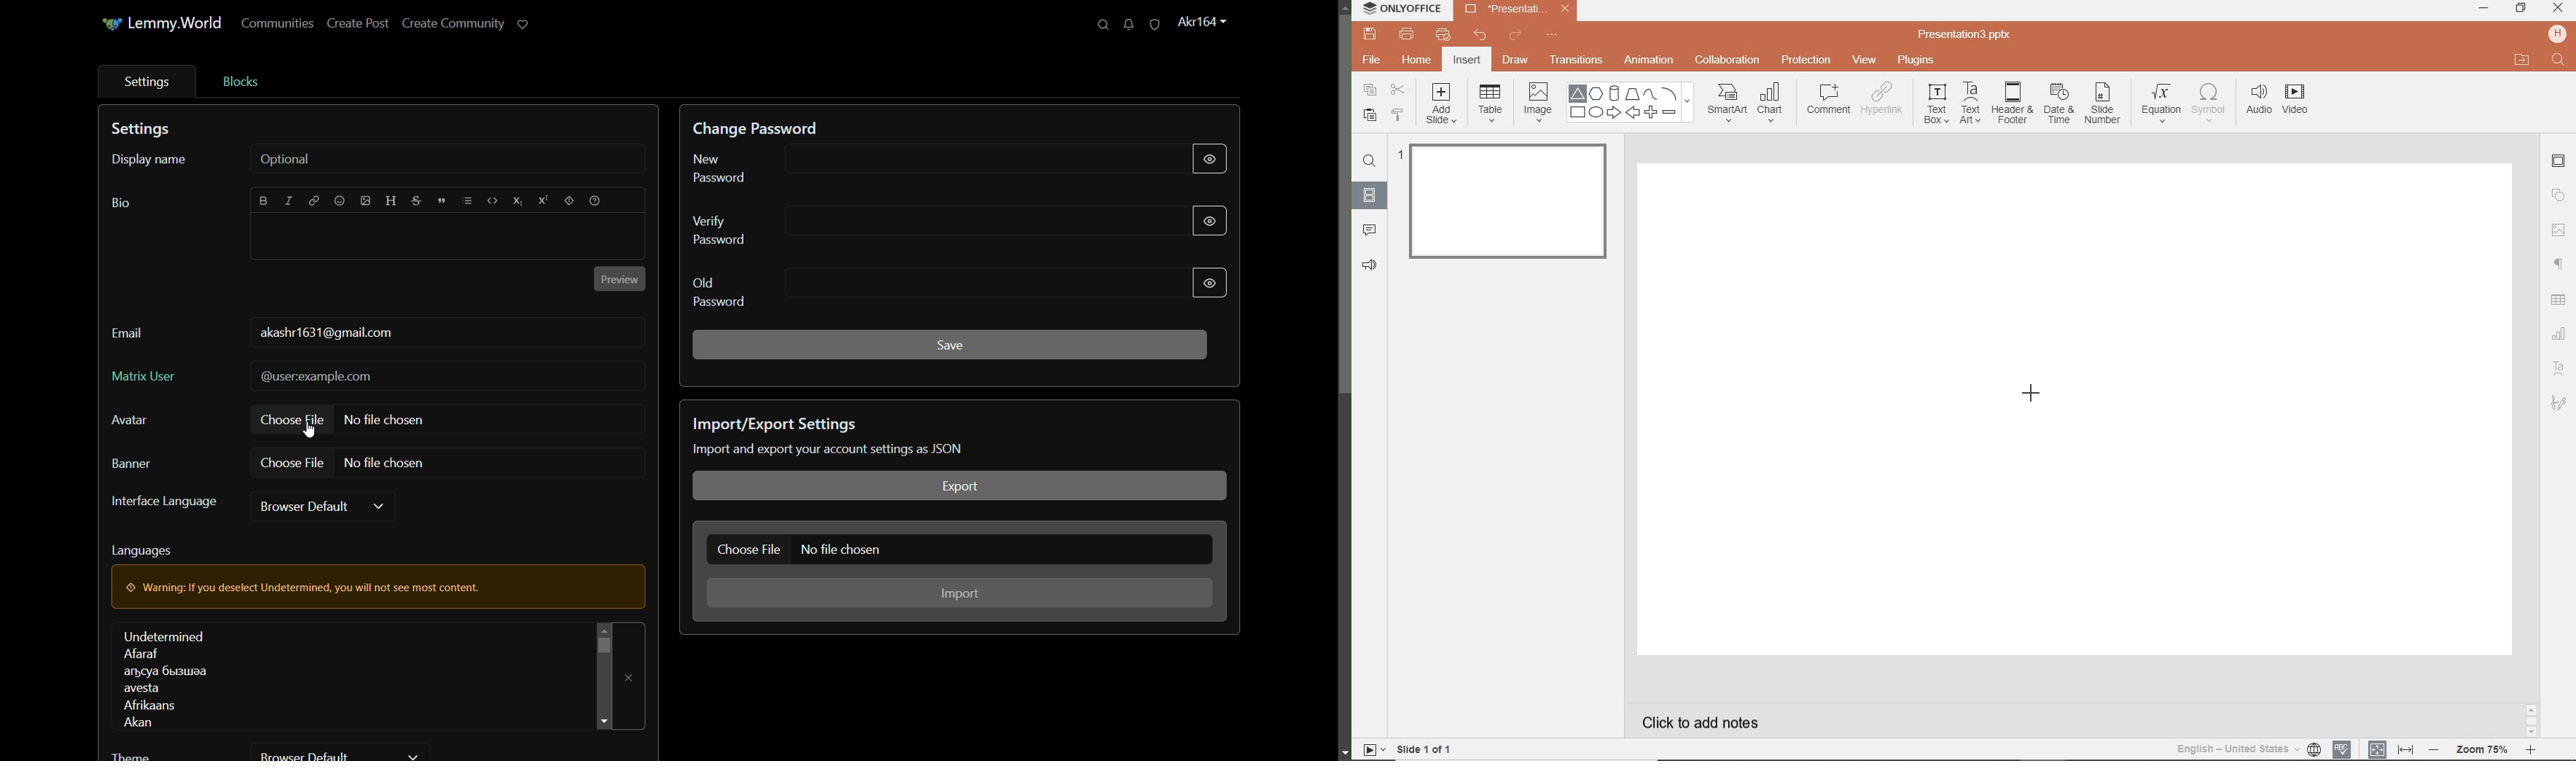 The height and width of the screenshot is (784, 2576). Describe the element at coordinates (328, 333) in the screenshot. I see `usermail` at that location.